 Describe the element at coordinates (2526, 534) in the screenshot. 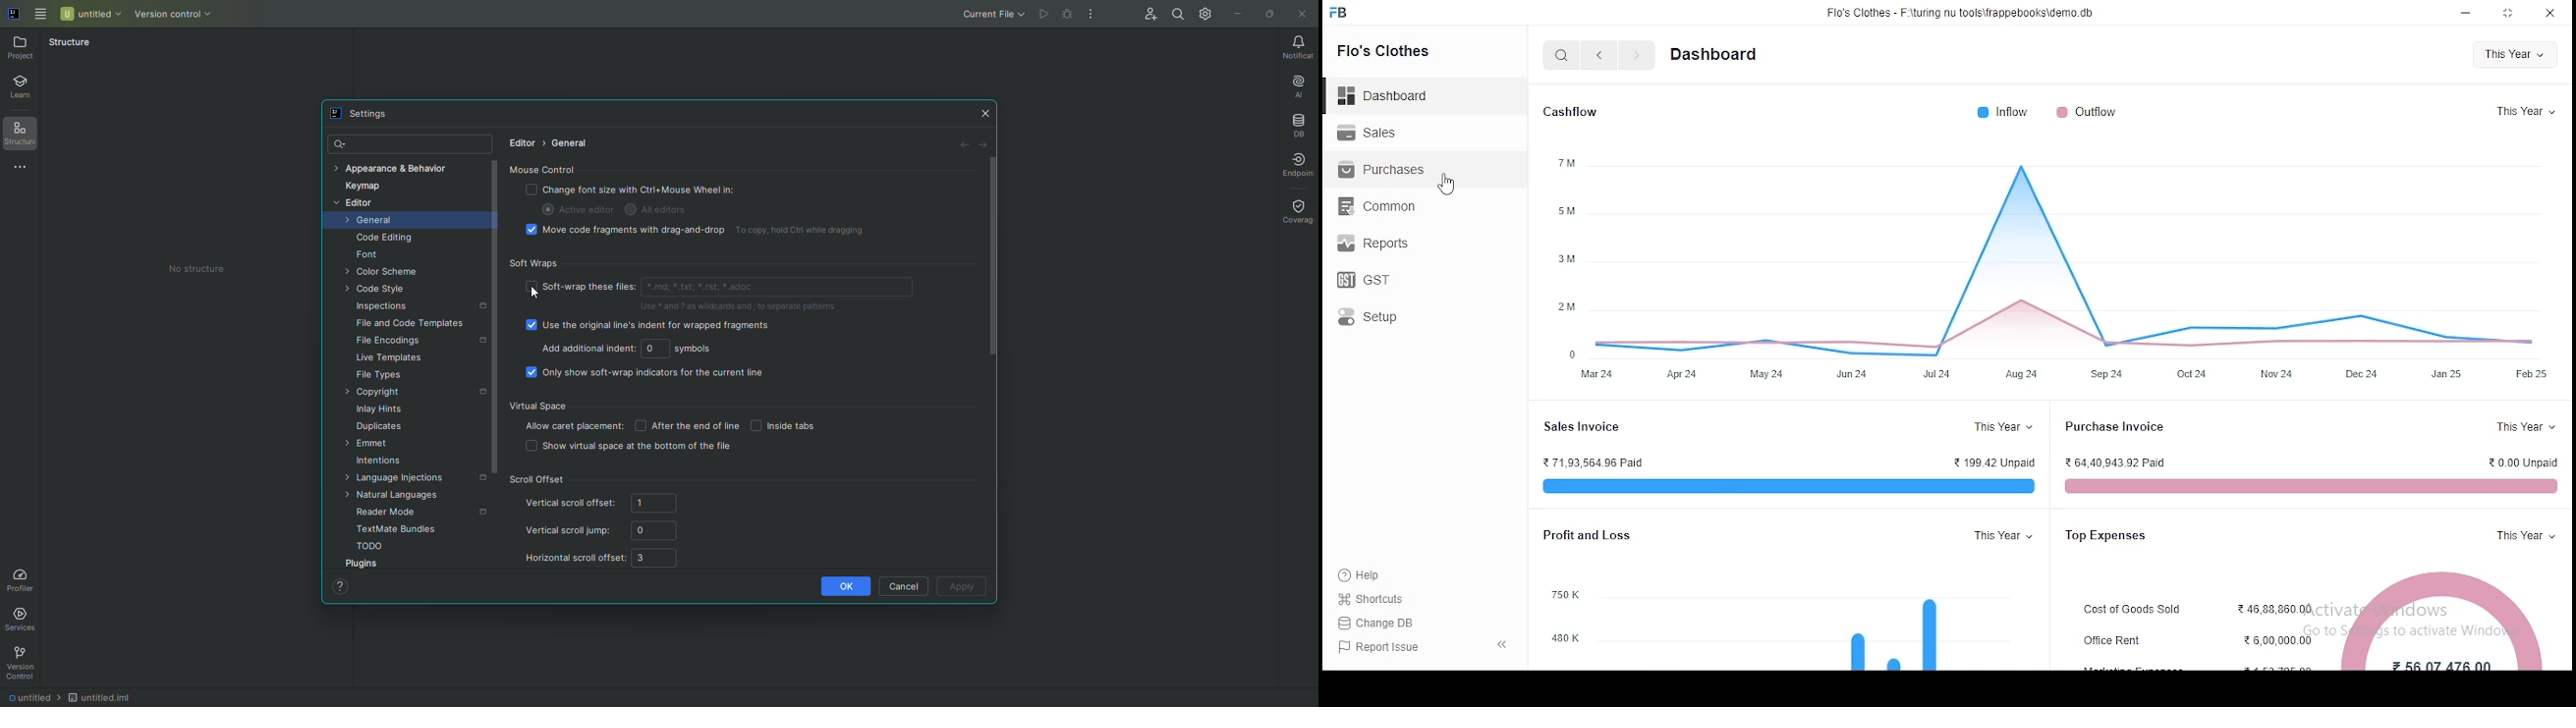

I see `this year` at that location.